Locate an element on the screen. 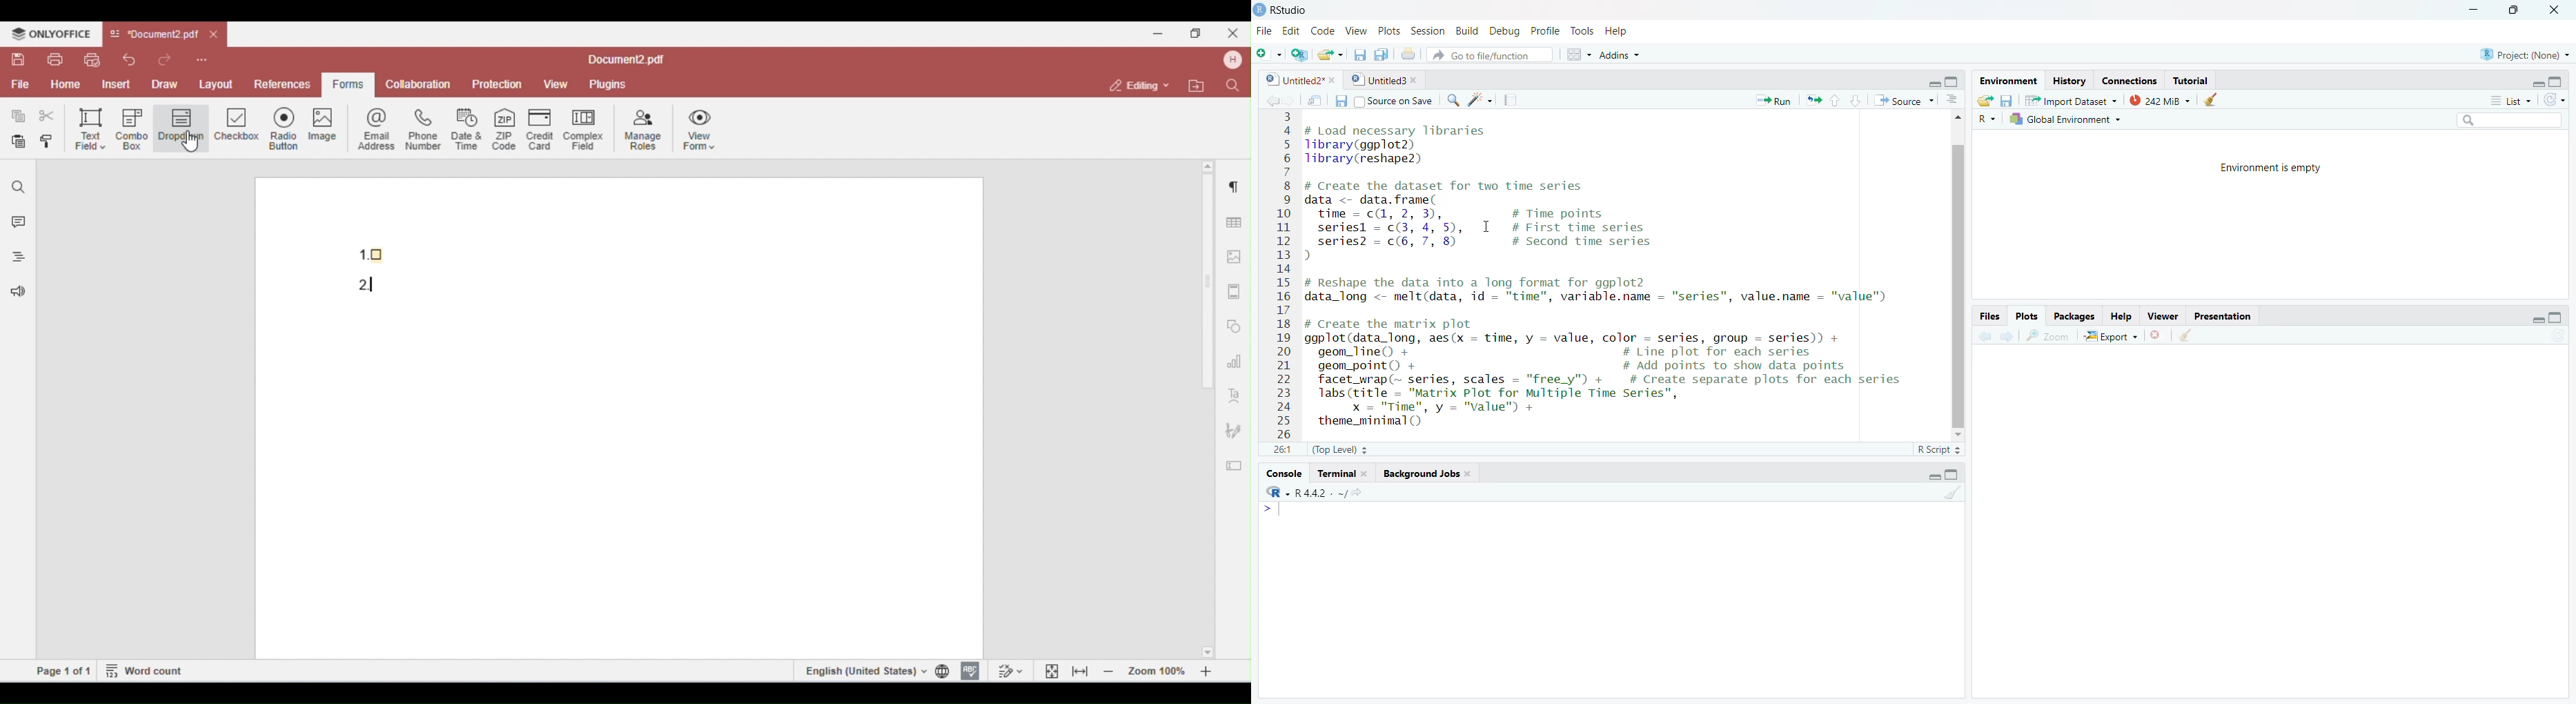  Session is located at coordinates (1427, 31).